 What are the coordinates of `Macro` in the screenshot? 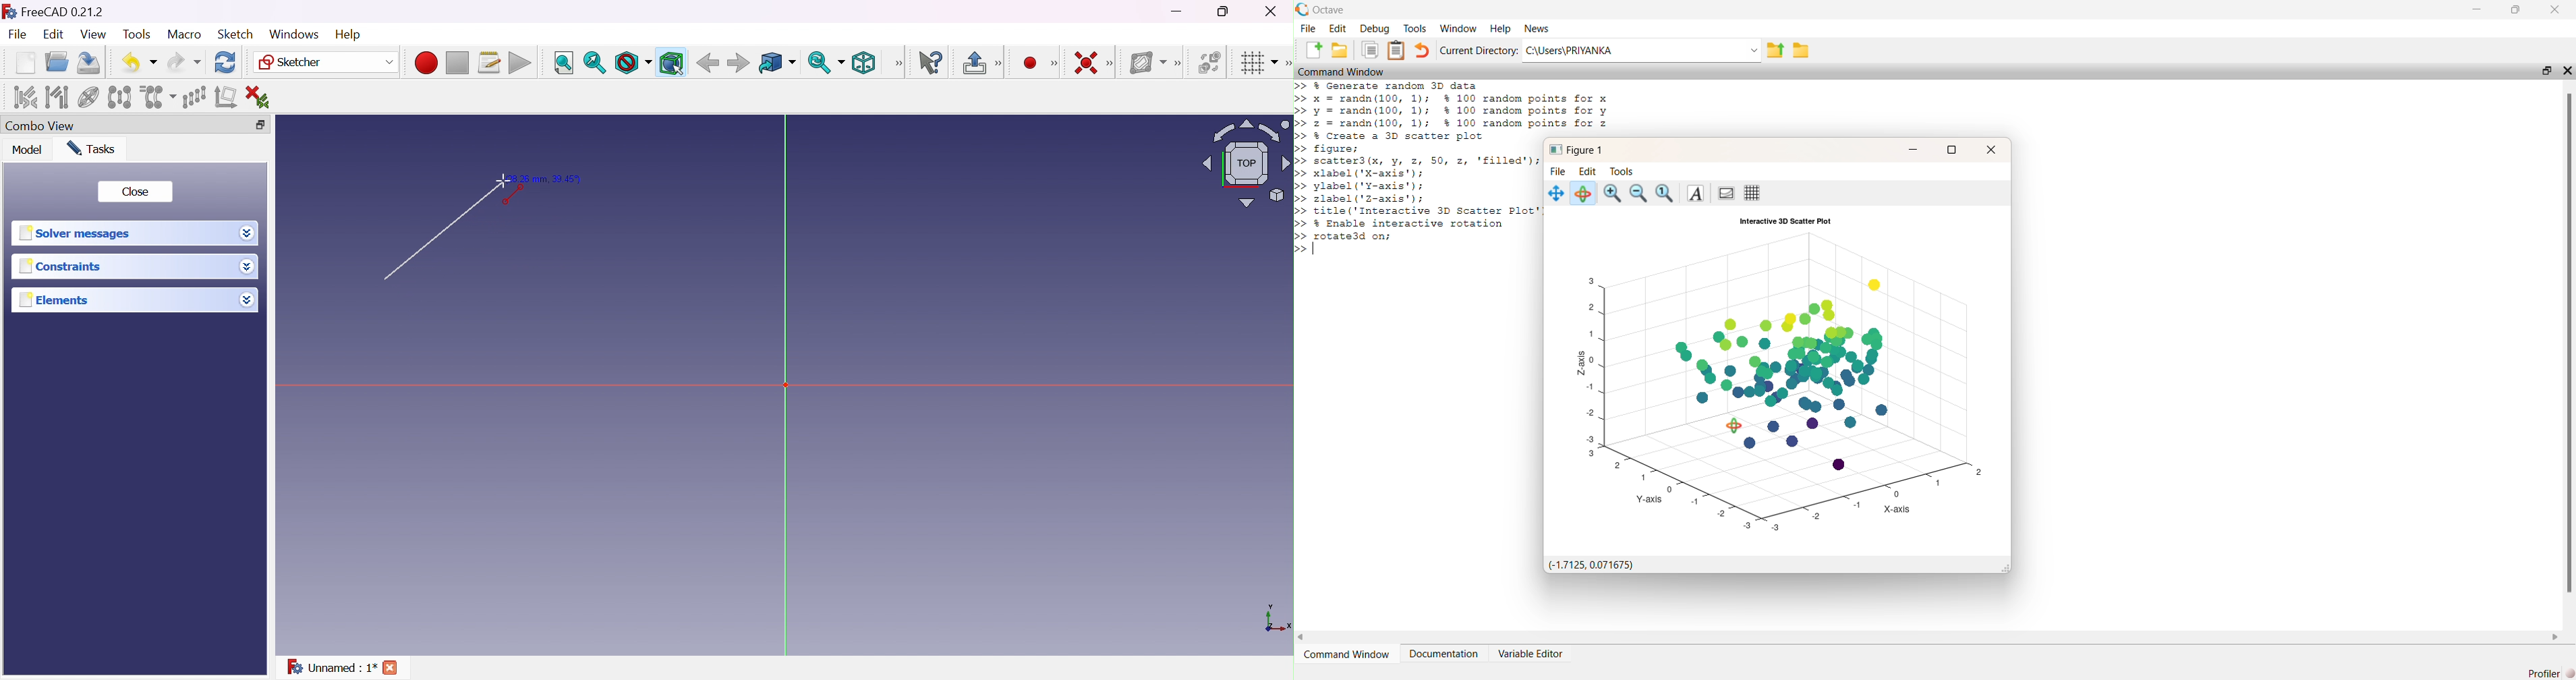 It's located at (183, 34).